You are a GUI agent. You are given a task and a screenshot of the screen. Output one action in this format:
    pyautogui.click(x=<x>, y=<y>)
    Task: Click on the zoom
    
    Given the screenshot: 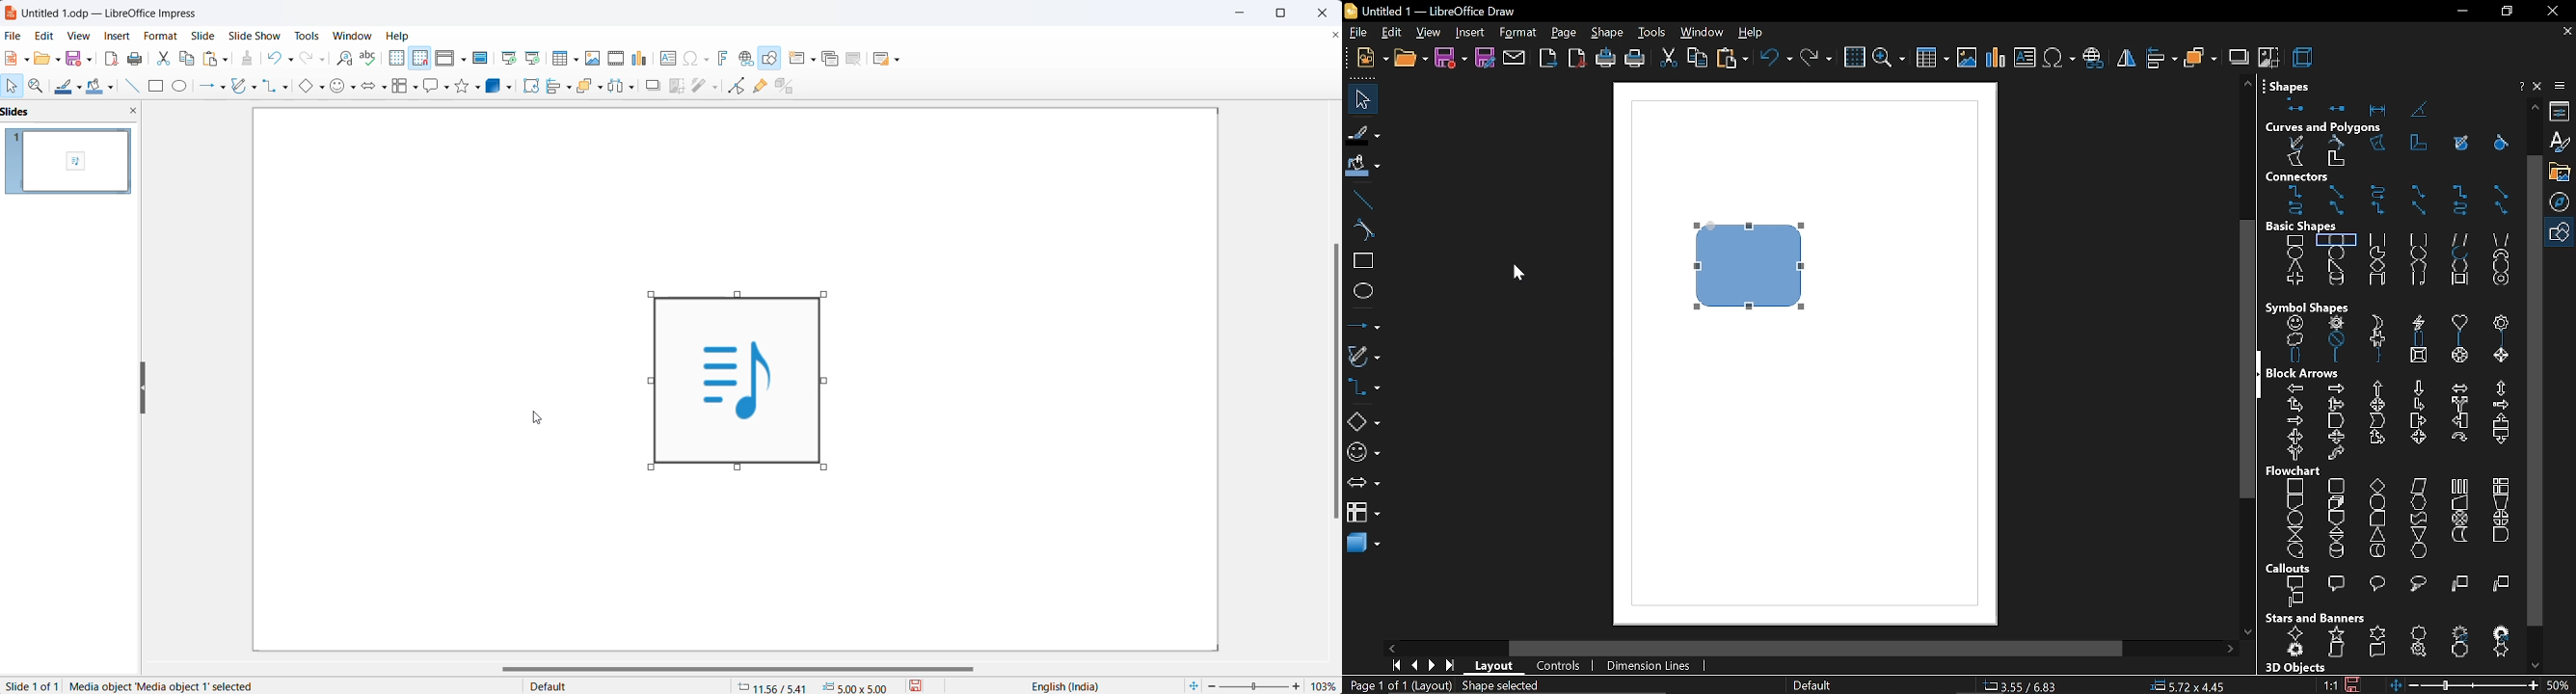 What is the action you would take?
    pyautogui.click(x=1888, y=60)
    